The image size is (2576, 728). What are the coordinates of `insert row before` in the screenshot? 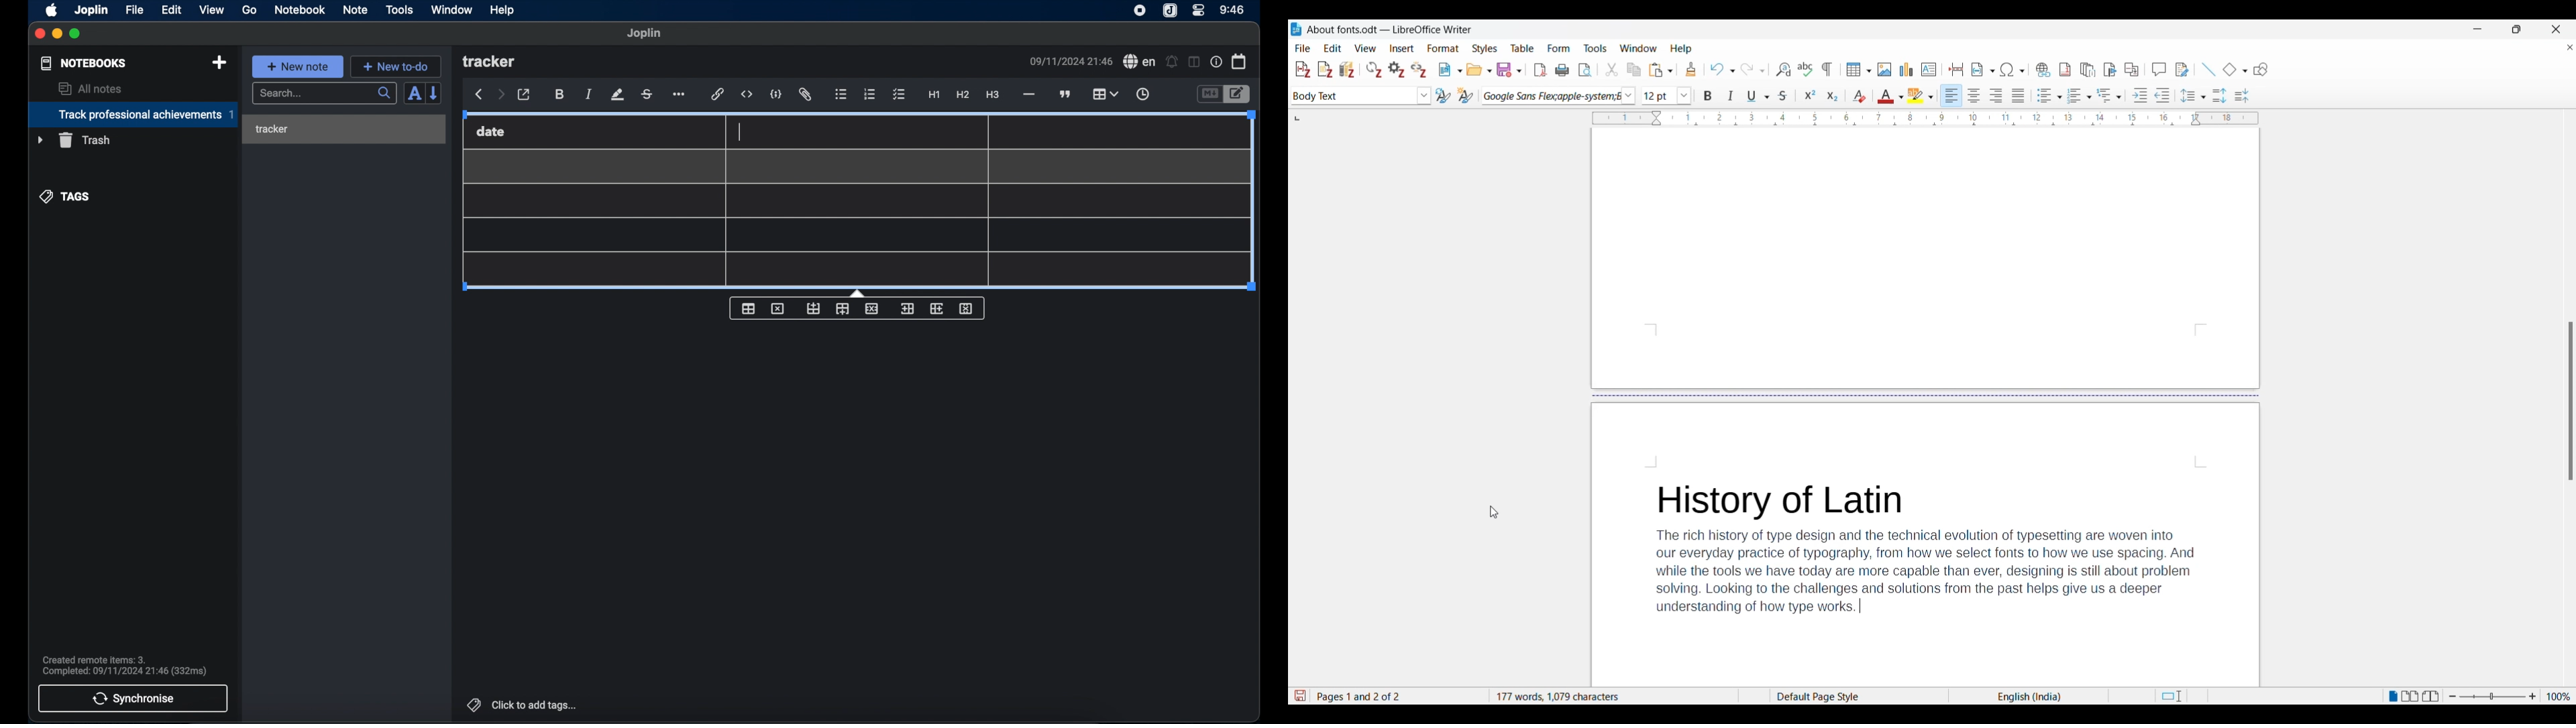 It's located at (813, 308).